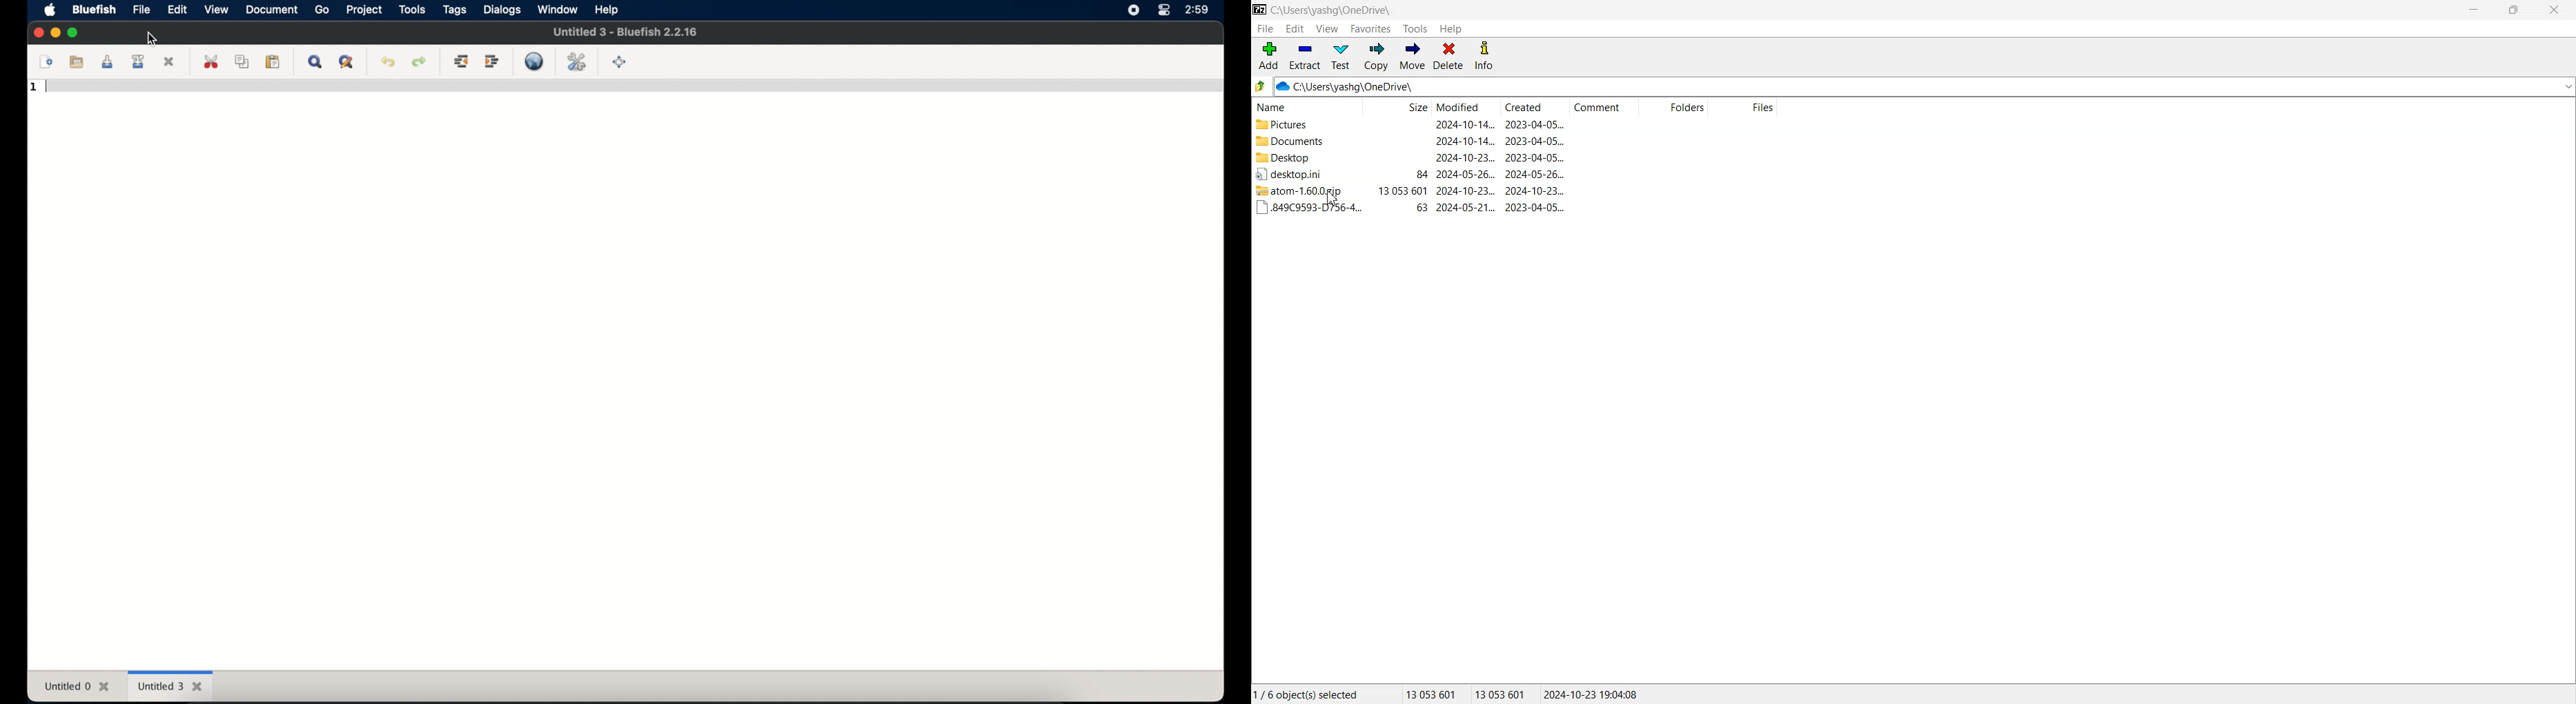 This screenshot has width=2576, height=728. Describe the element at coordinates (420, 61) in the screenshot. I see `redo` at that location.